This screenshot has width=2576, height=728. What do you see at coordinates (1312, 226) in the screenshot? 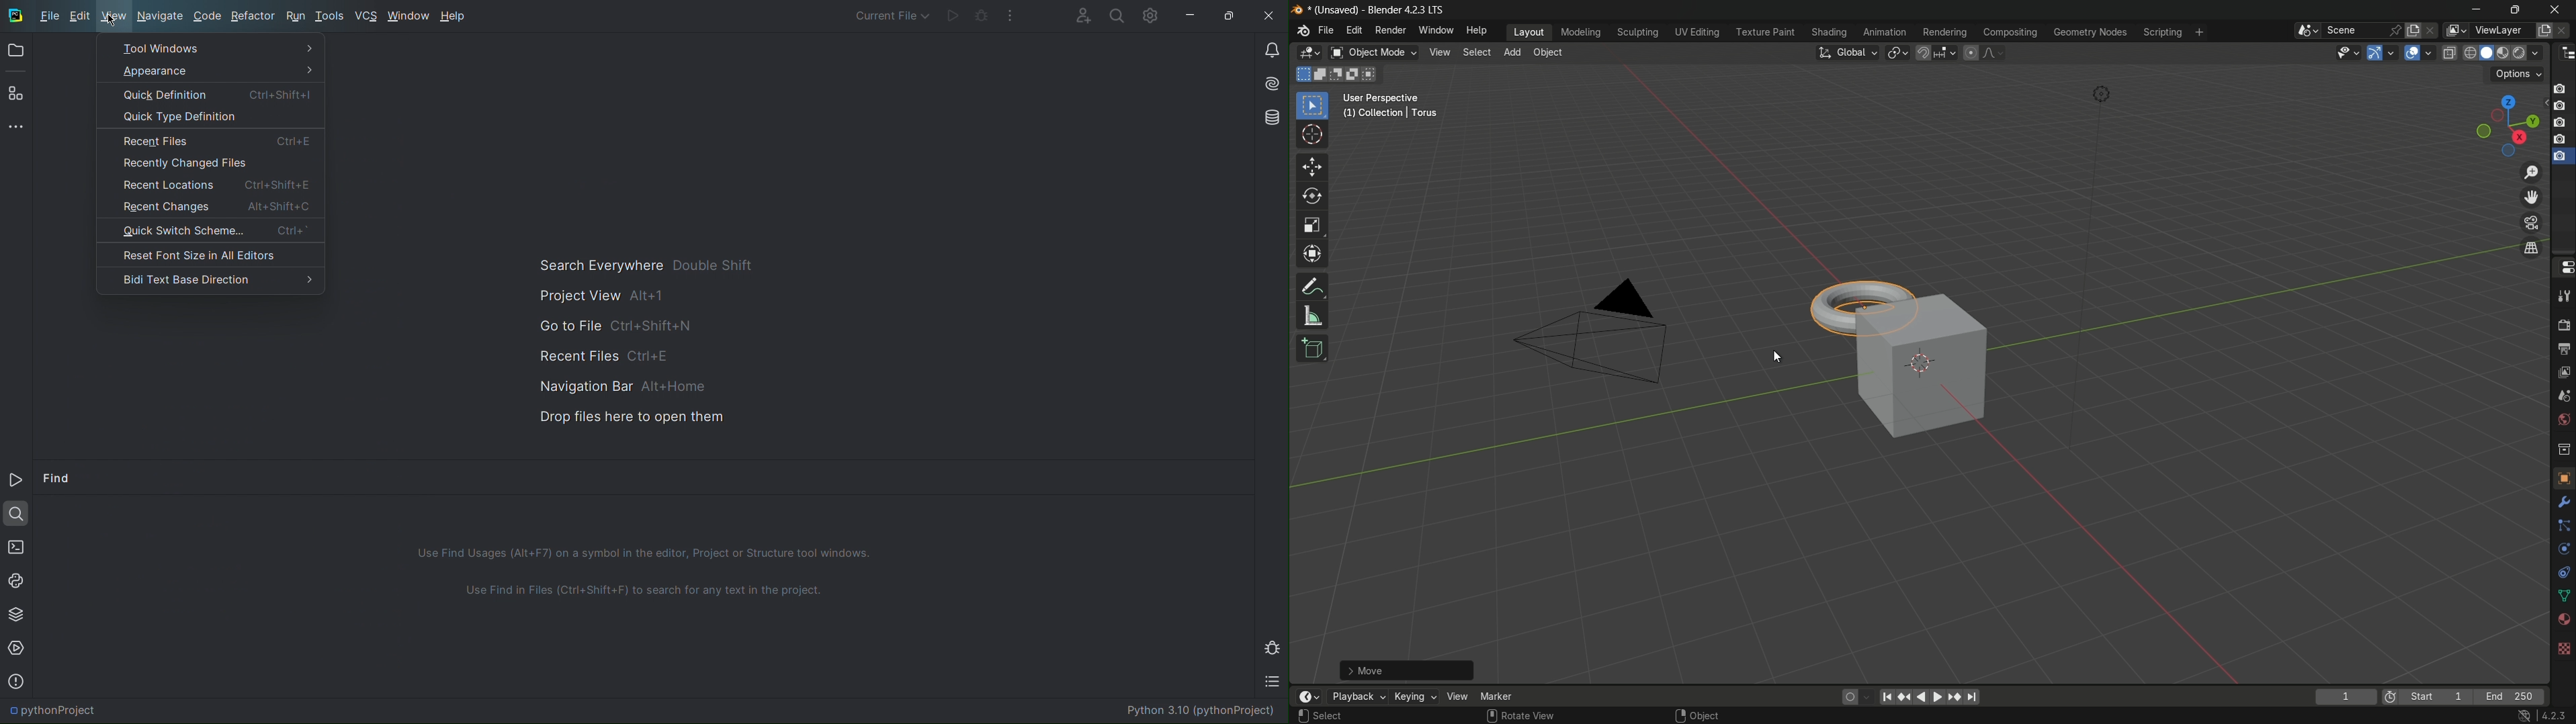
I see `scale` at bounding box center [1312, 226].